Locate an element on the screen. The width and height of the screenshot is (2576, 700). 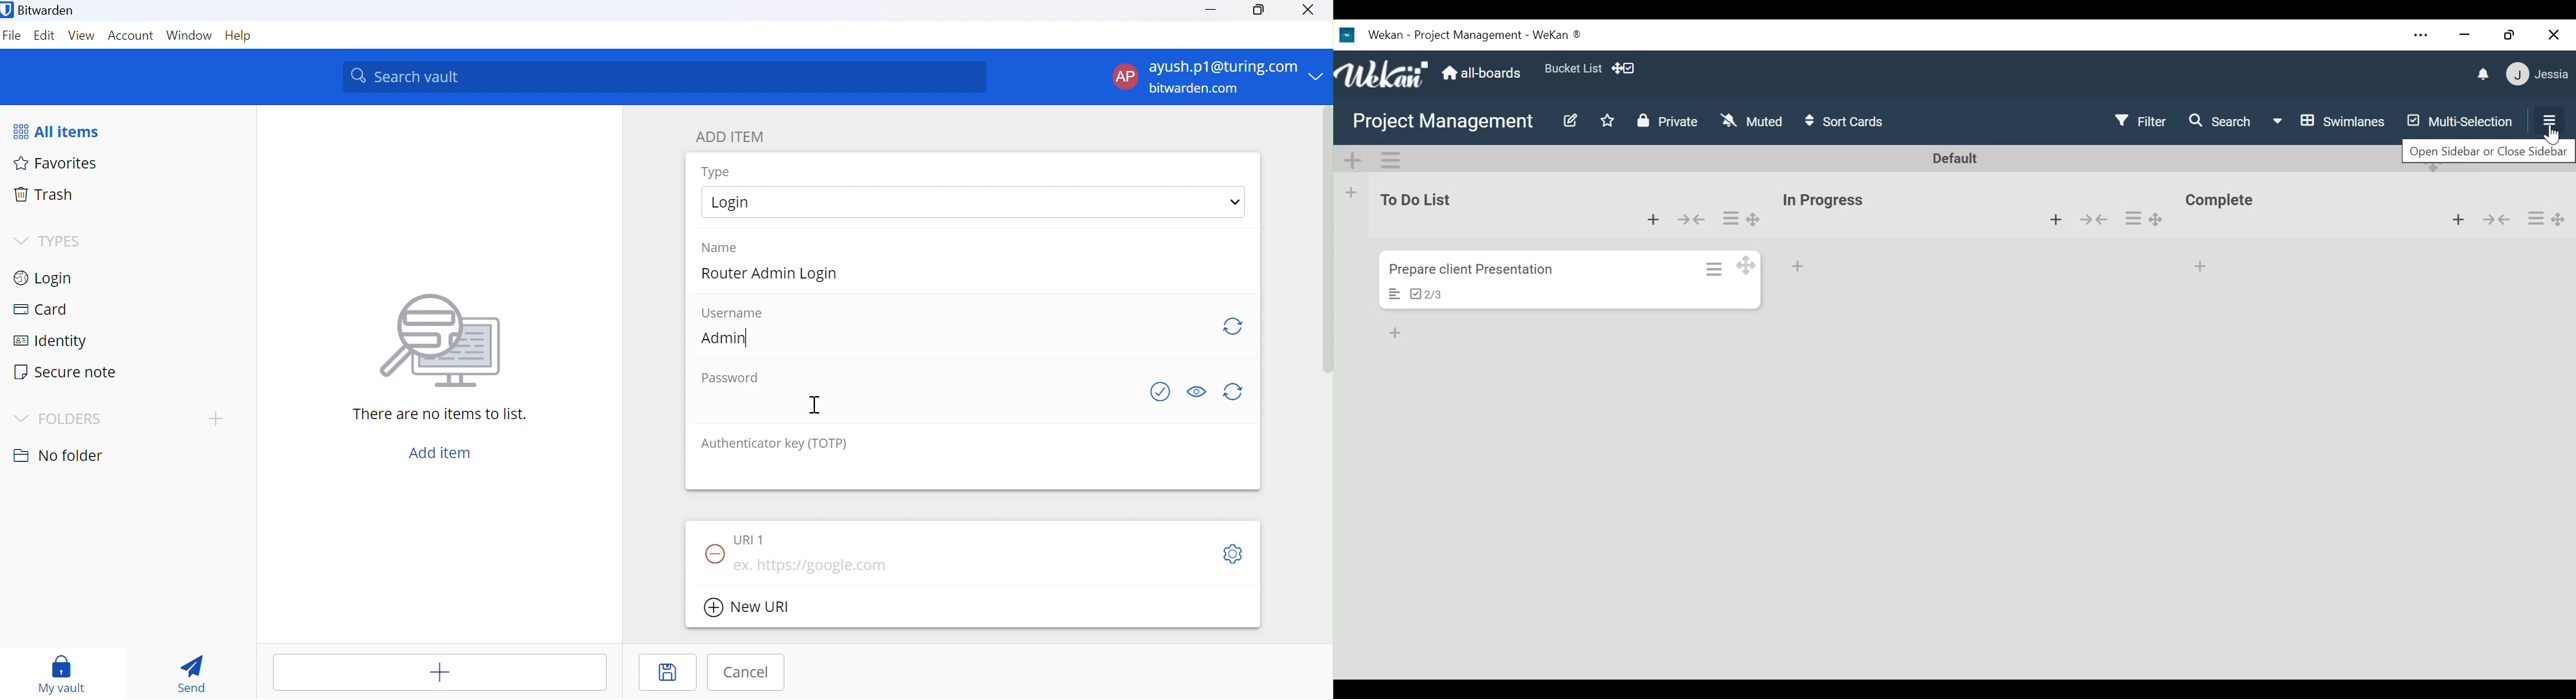
add name is located at coordinates (972, 275).